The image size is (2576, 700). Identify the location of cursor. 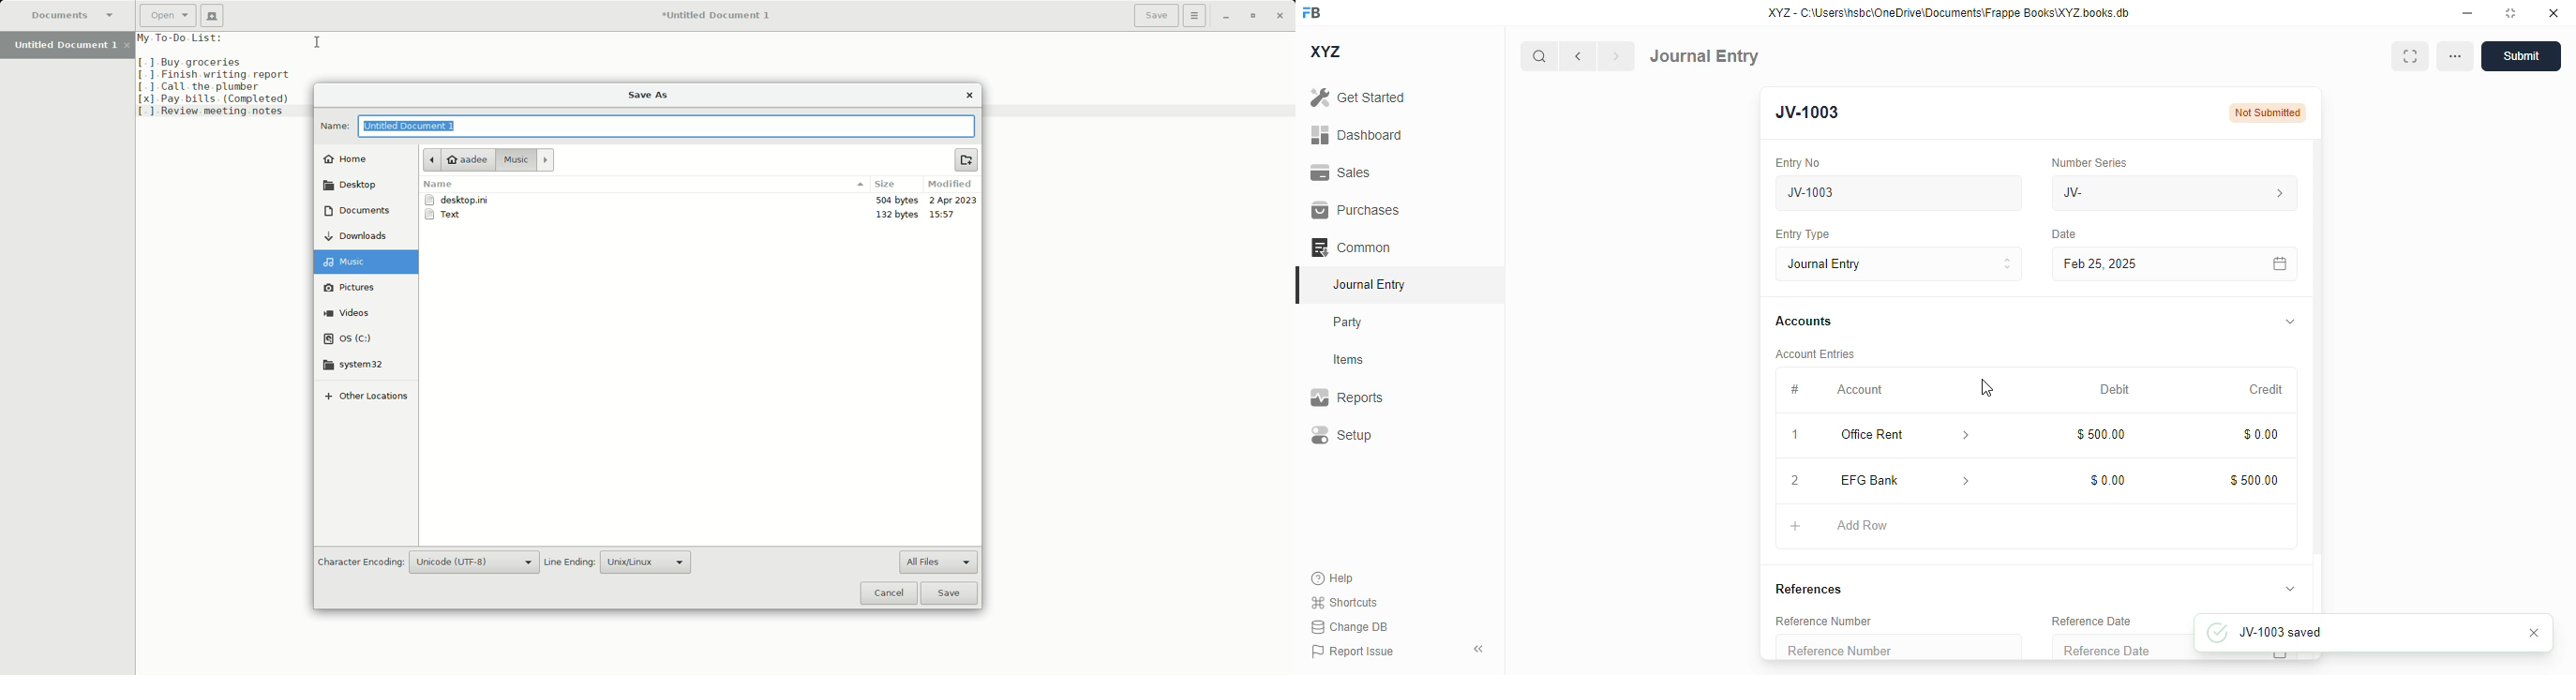
(1986, 387).